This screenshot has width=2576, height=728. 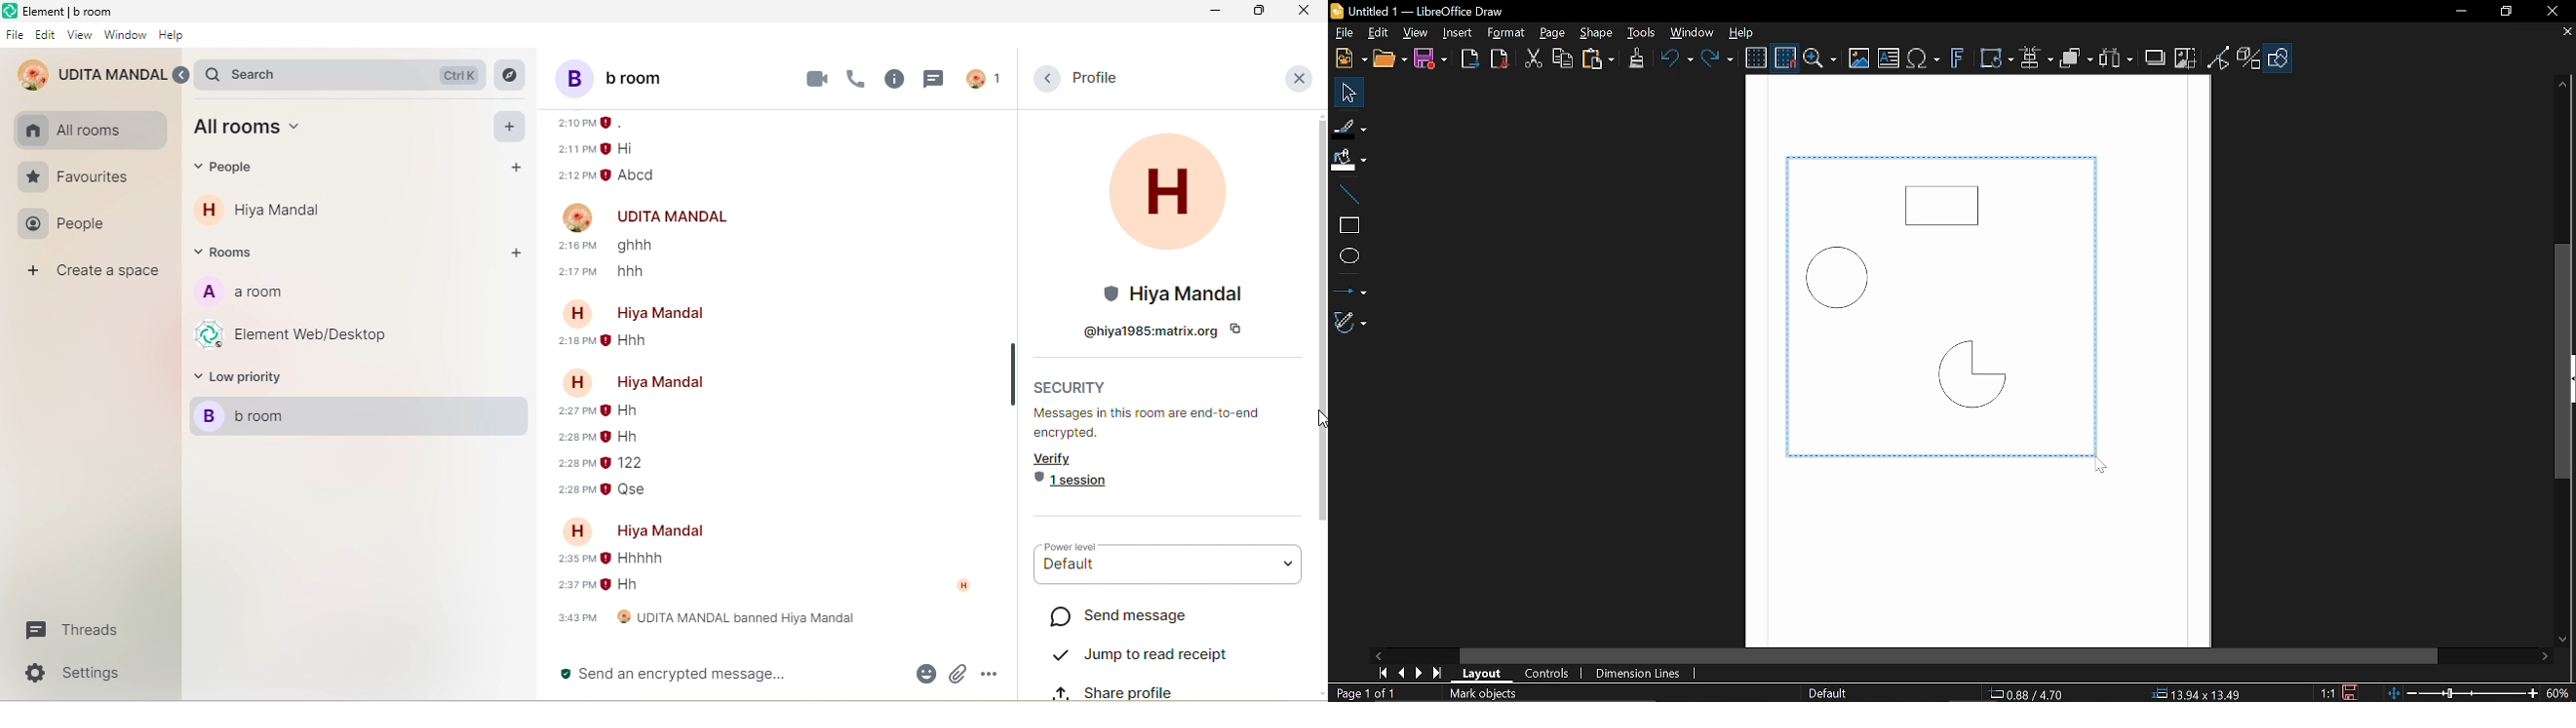 I want to click on explore, so click(x=510, y=76).